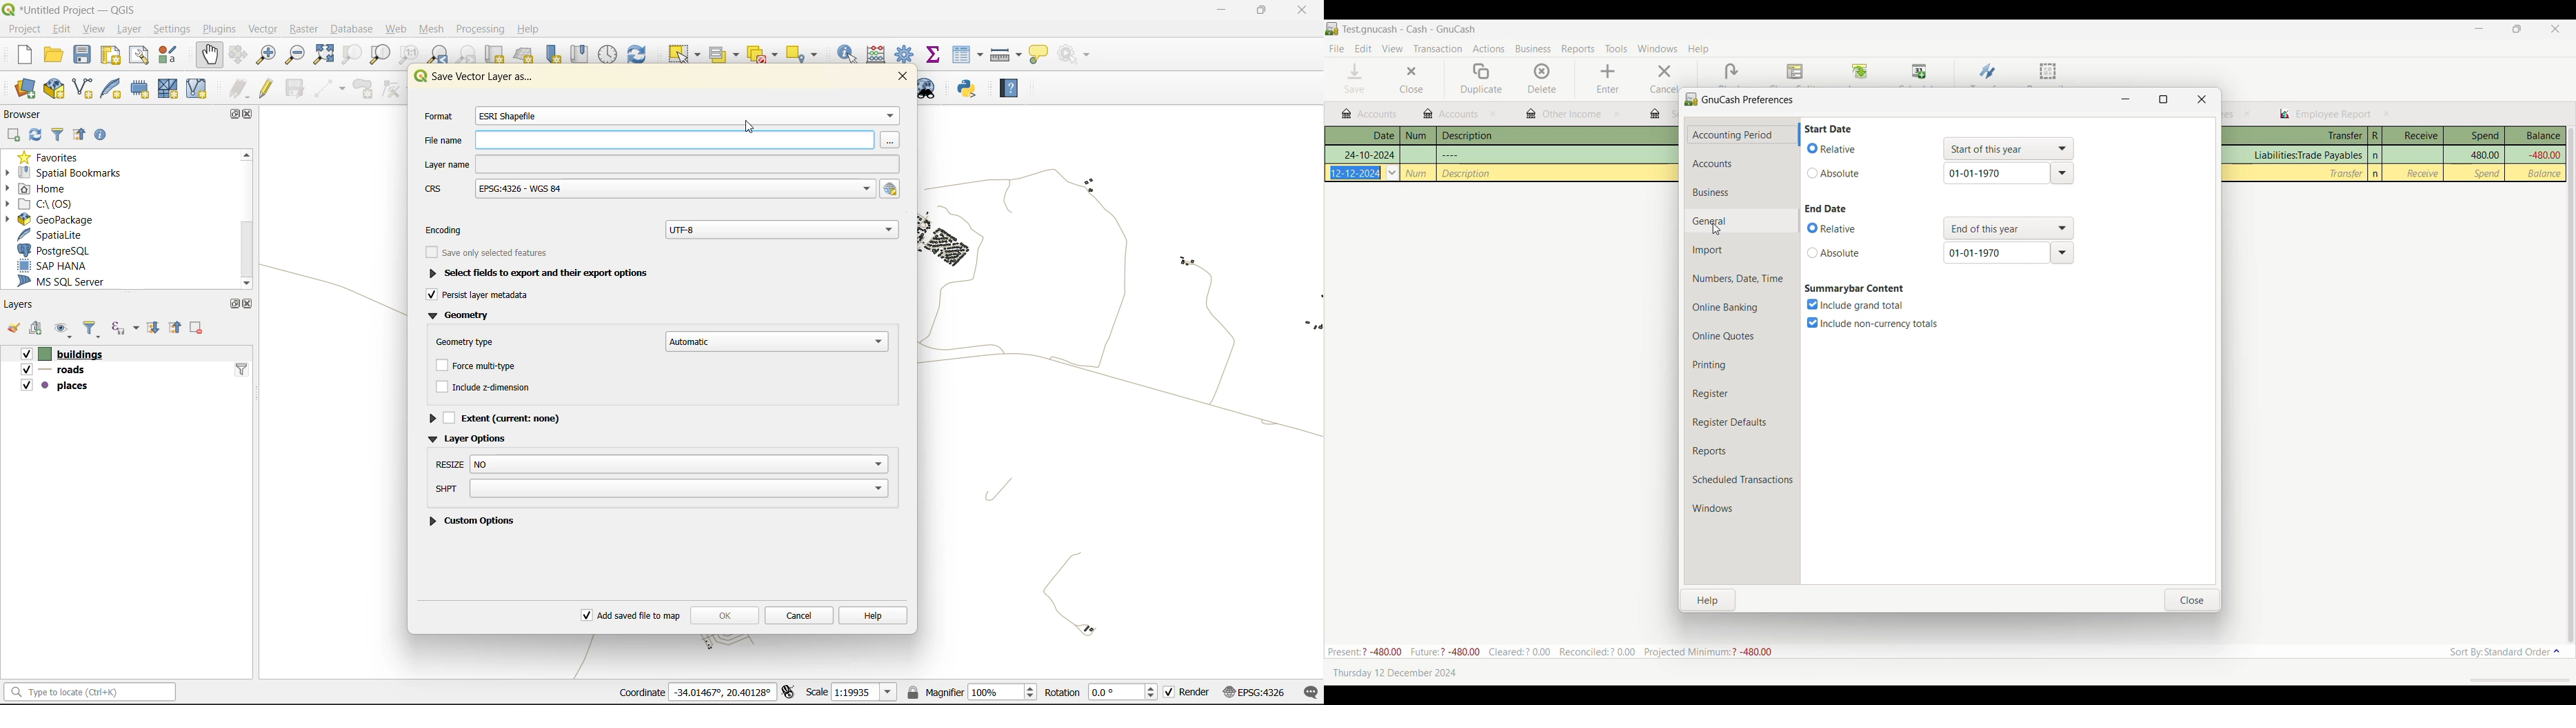 The width and height of the screenshot is (2576, 728). I want to click on geometry, so click(460, 317).